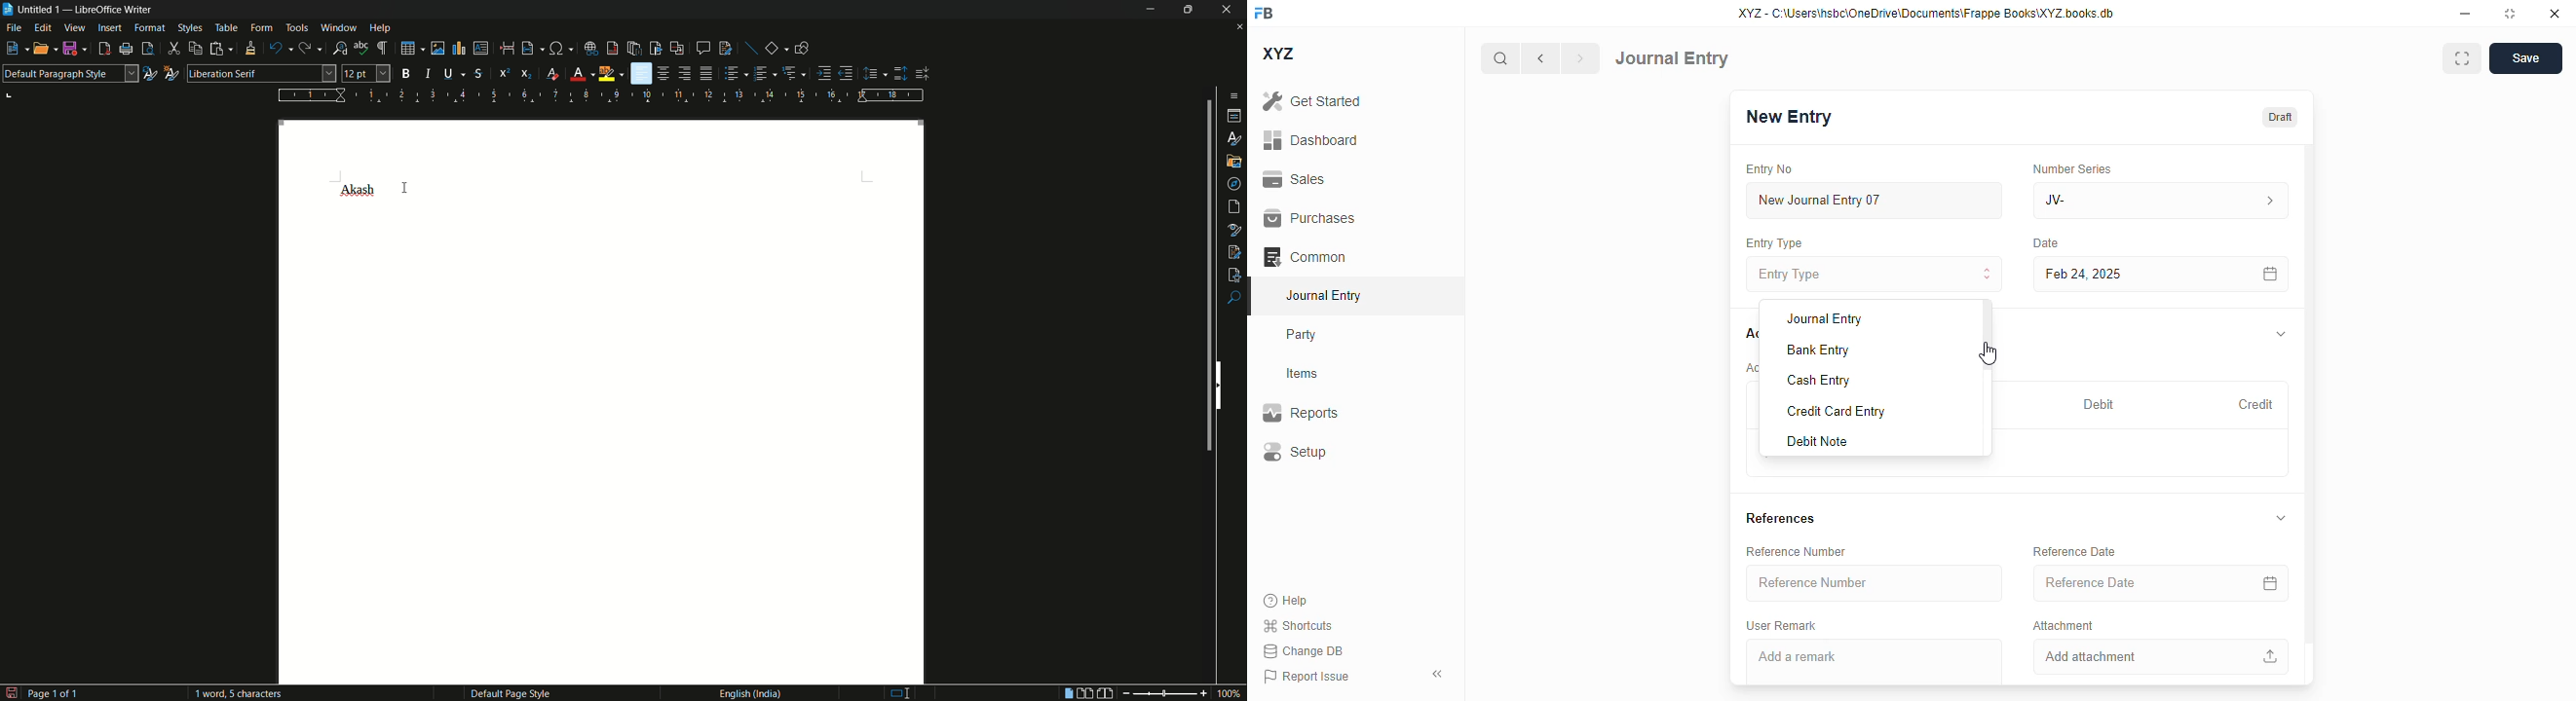  I want to click on change DB, so click(1303, 650).